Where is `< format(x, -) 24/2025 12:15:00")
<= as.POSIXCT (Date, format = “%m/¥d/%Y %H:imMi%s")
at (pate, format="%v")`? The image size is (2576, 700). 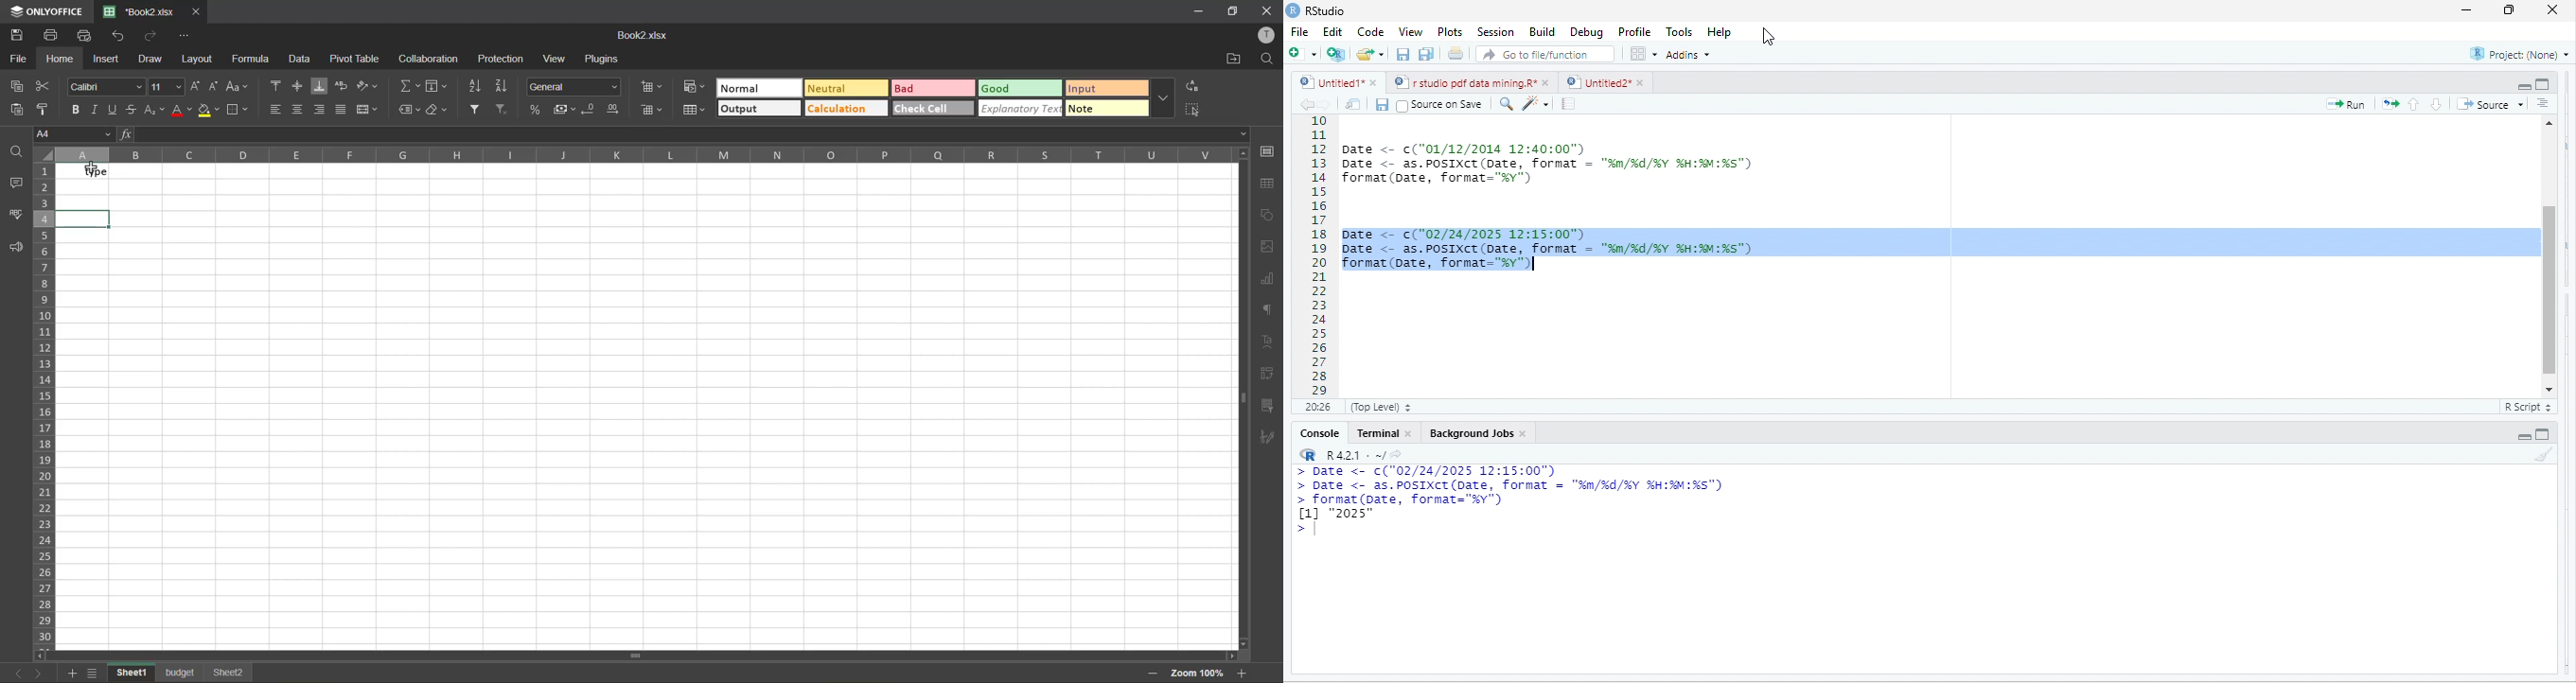 < format(x, -) 24/2025 12:15:00")
<= as.POSIXCT (Date, format = “%m/¥d/%Y %H:imMi%s")
at (pate, format="%v") is located at coordinates (1935, 244).